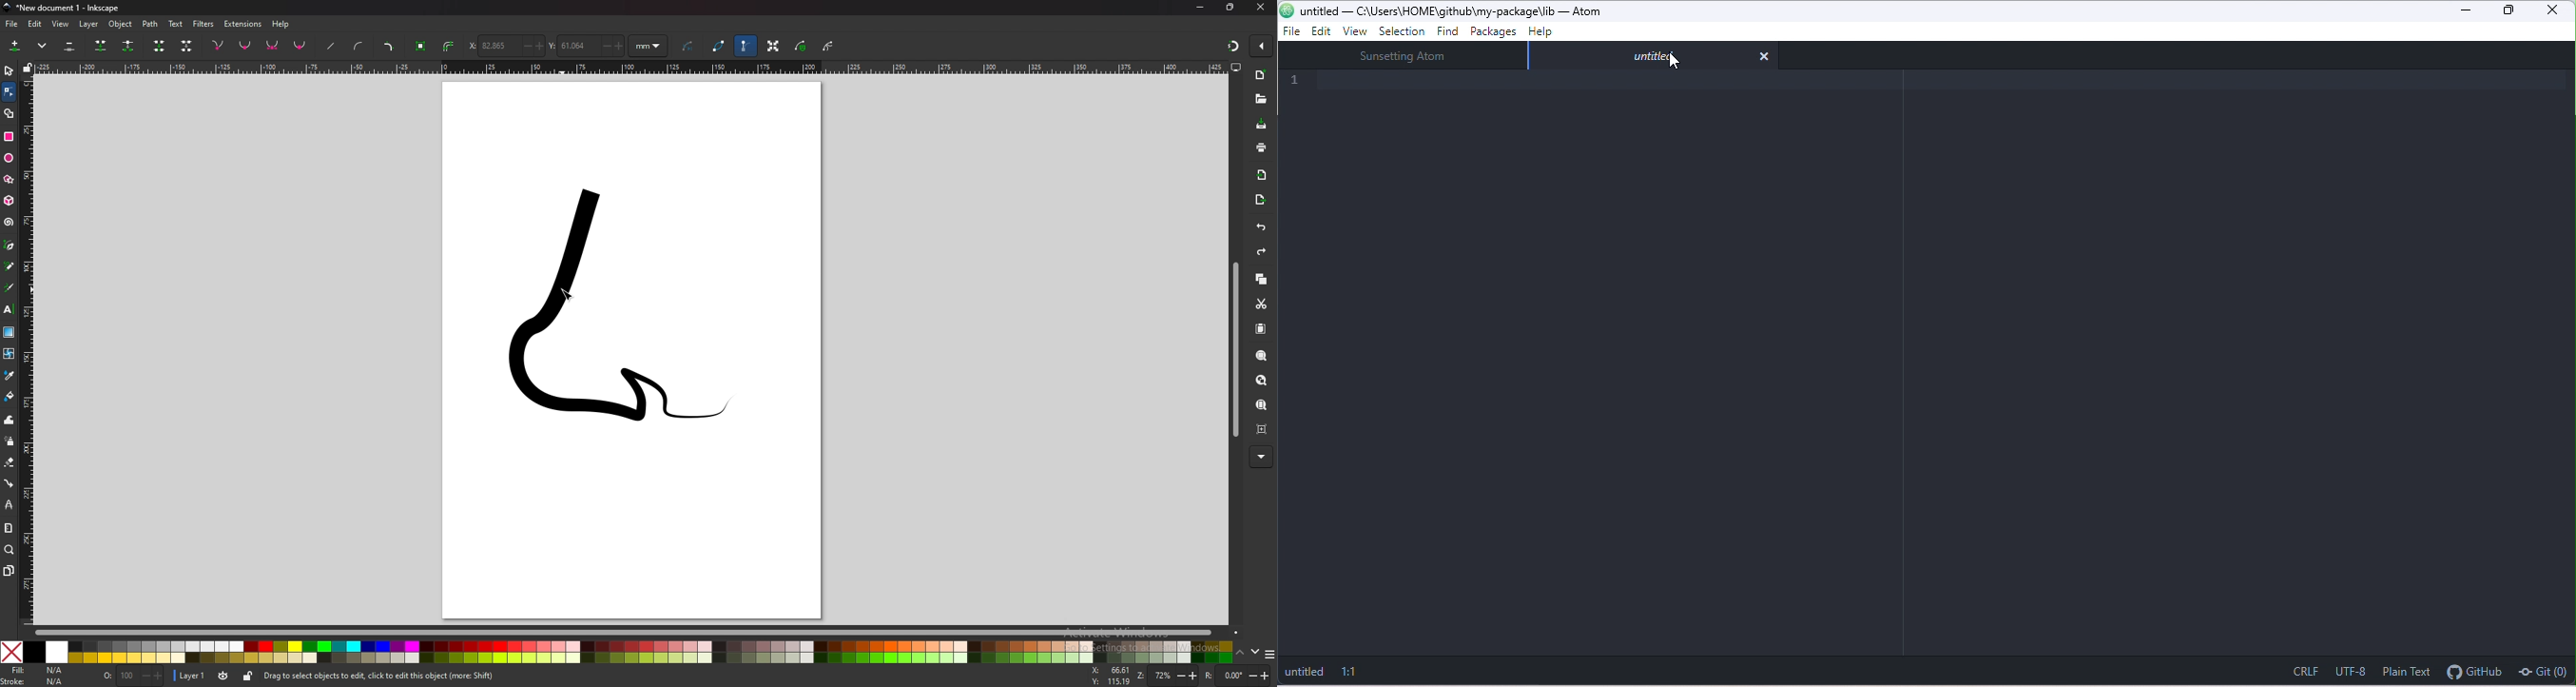 The width and height of the screenshot is (2576, 700). What do you see at coordinates (1261, 101) in the screenshot?
I see `open` at bounding box center [1261, 101].